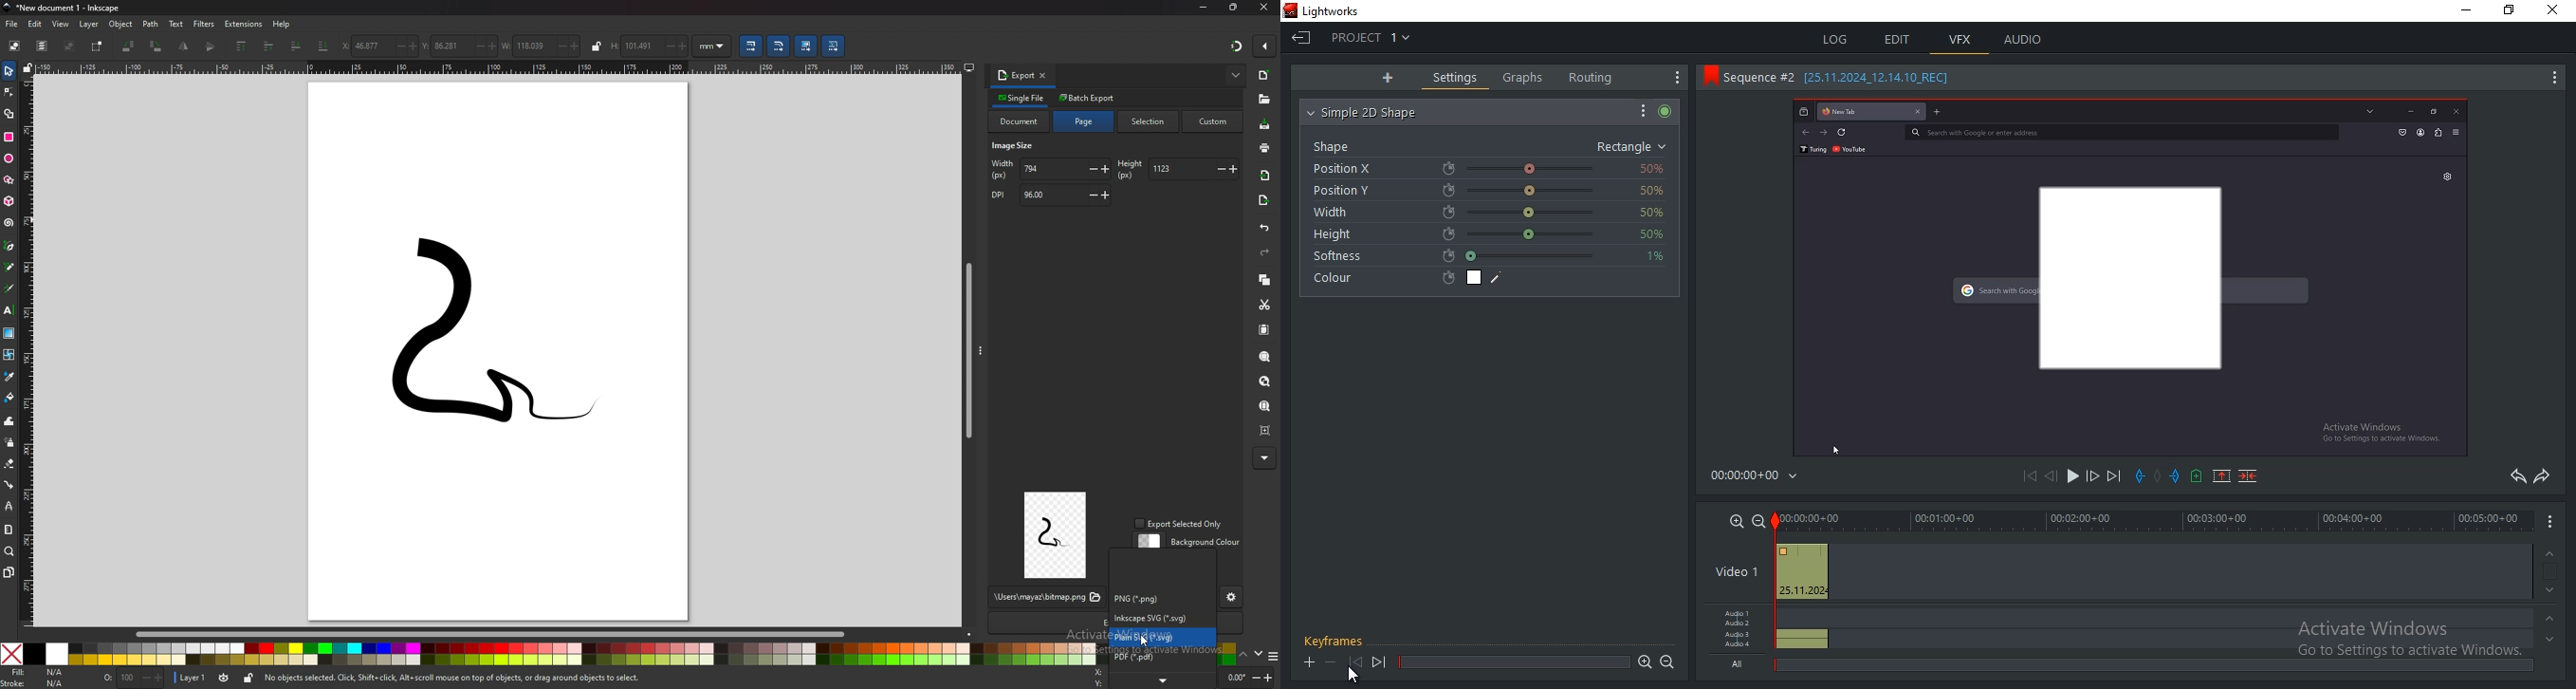 The width and height of the screenshot is (2576, 700). I want to click on scroll bar, so click(967, 348).